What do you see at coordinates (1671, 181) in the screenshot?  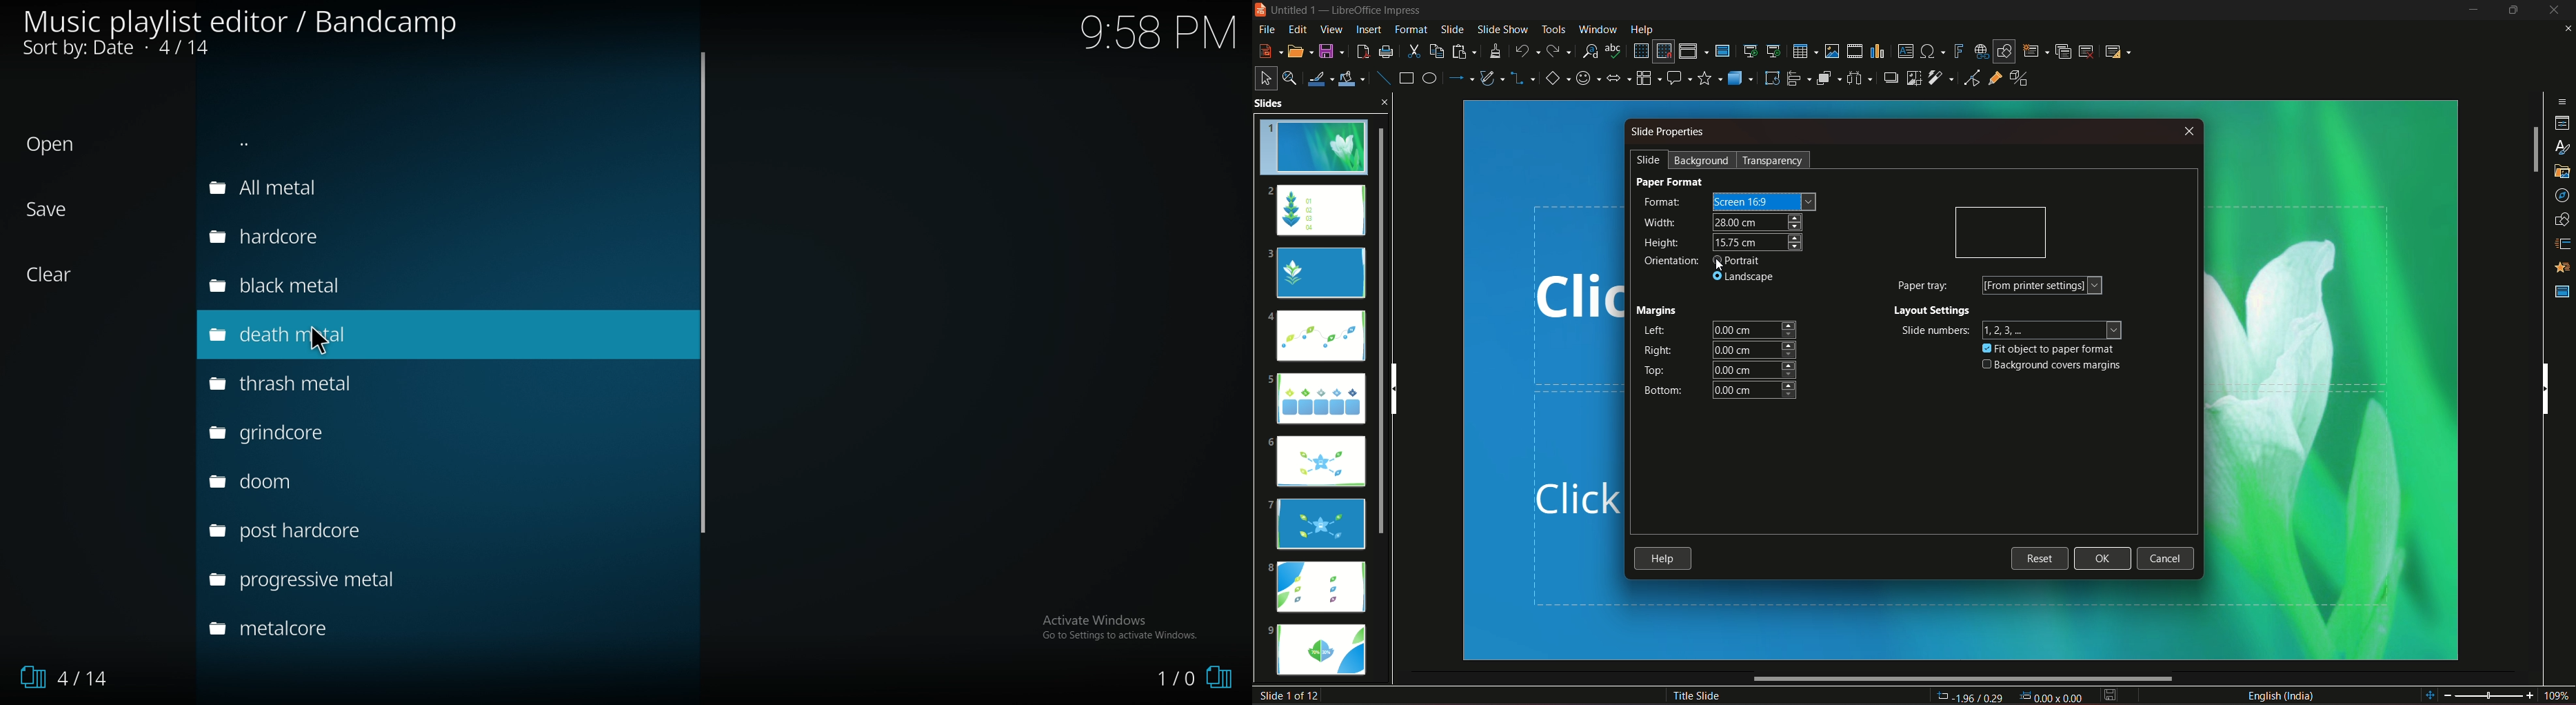 I see `paper format` at bounding box center [1671, 181].